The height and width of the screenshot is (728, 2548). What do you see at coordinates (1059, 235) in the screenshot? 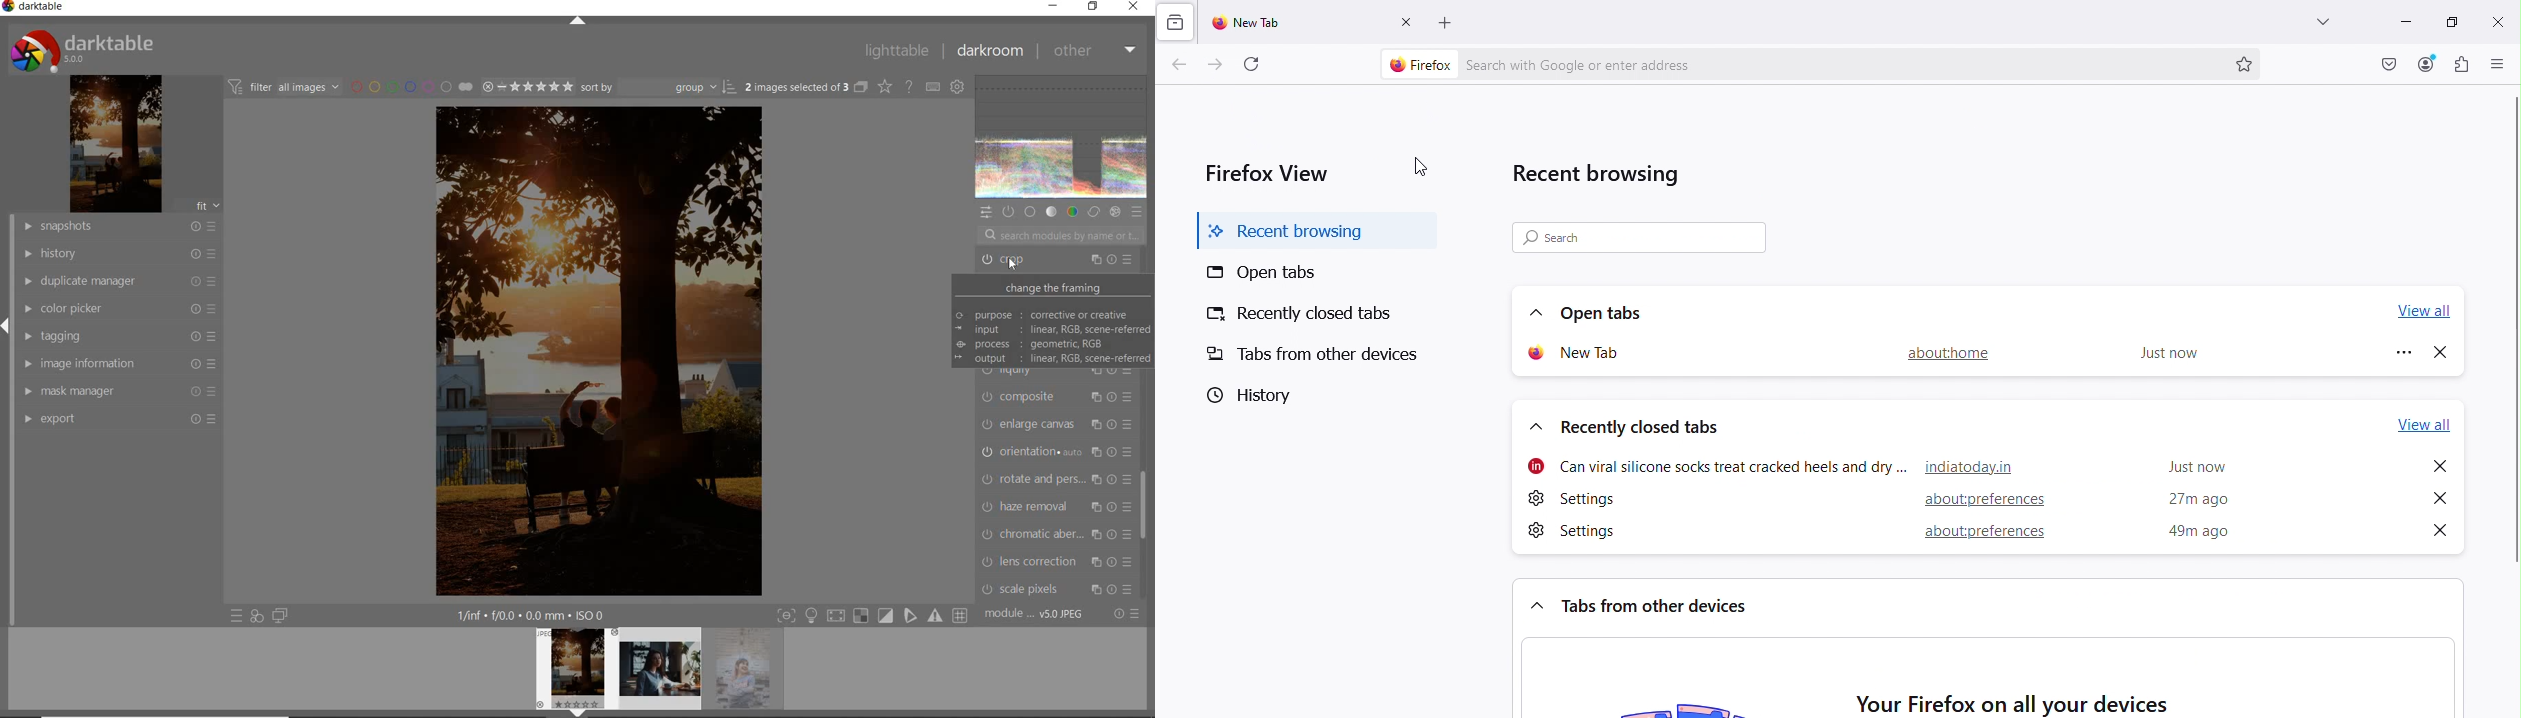
I see `search modules` at bounding box center [1059, 235].